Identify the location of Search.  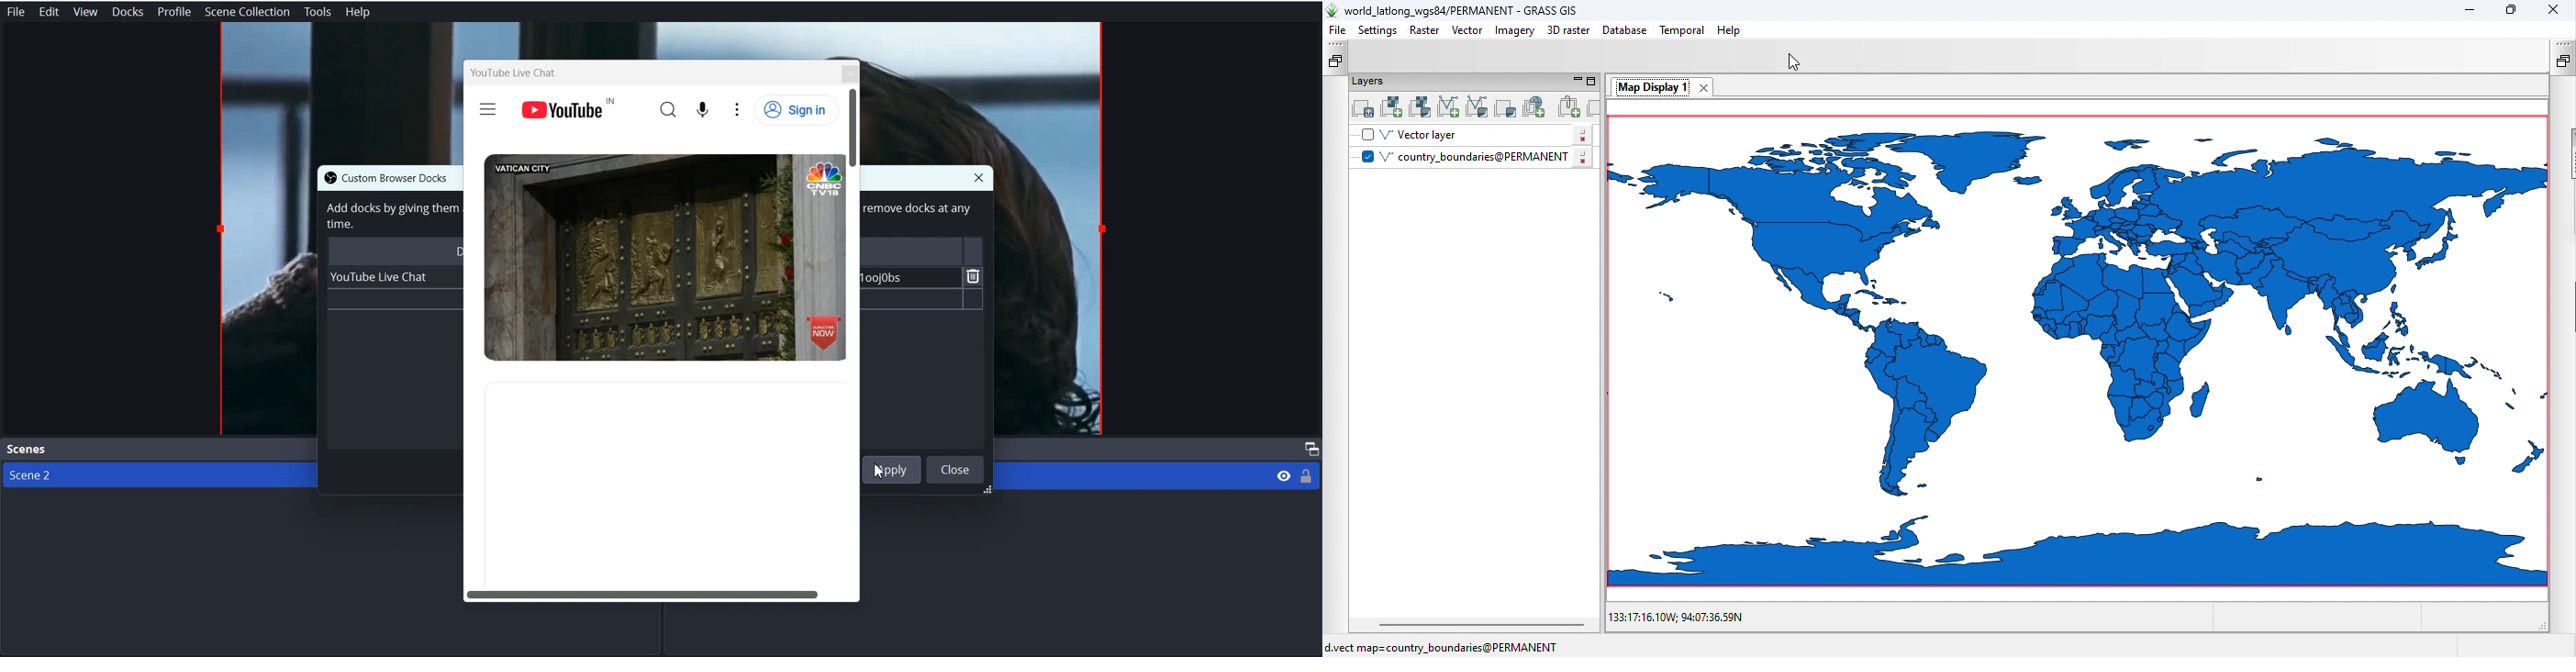
(669, 108).